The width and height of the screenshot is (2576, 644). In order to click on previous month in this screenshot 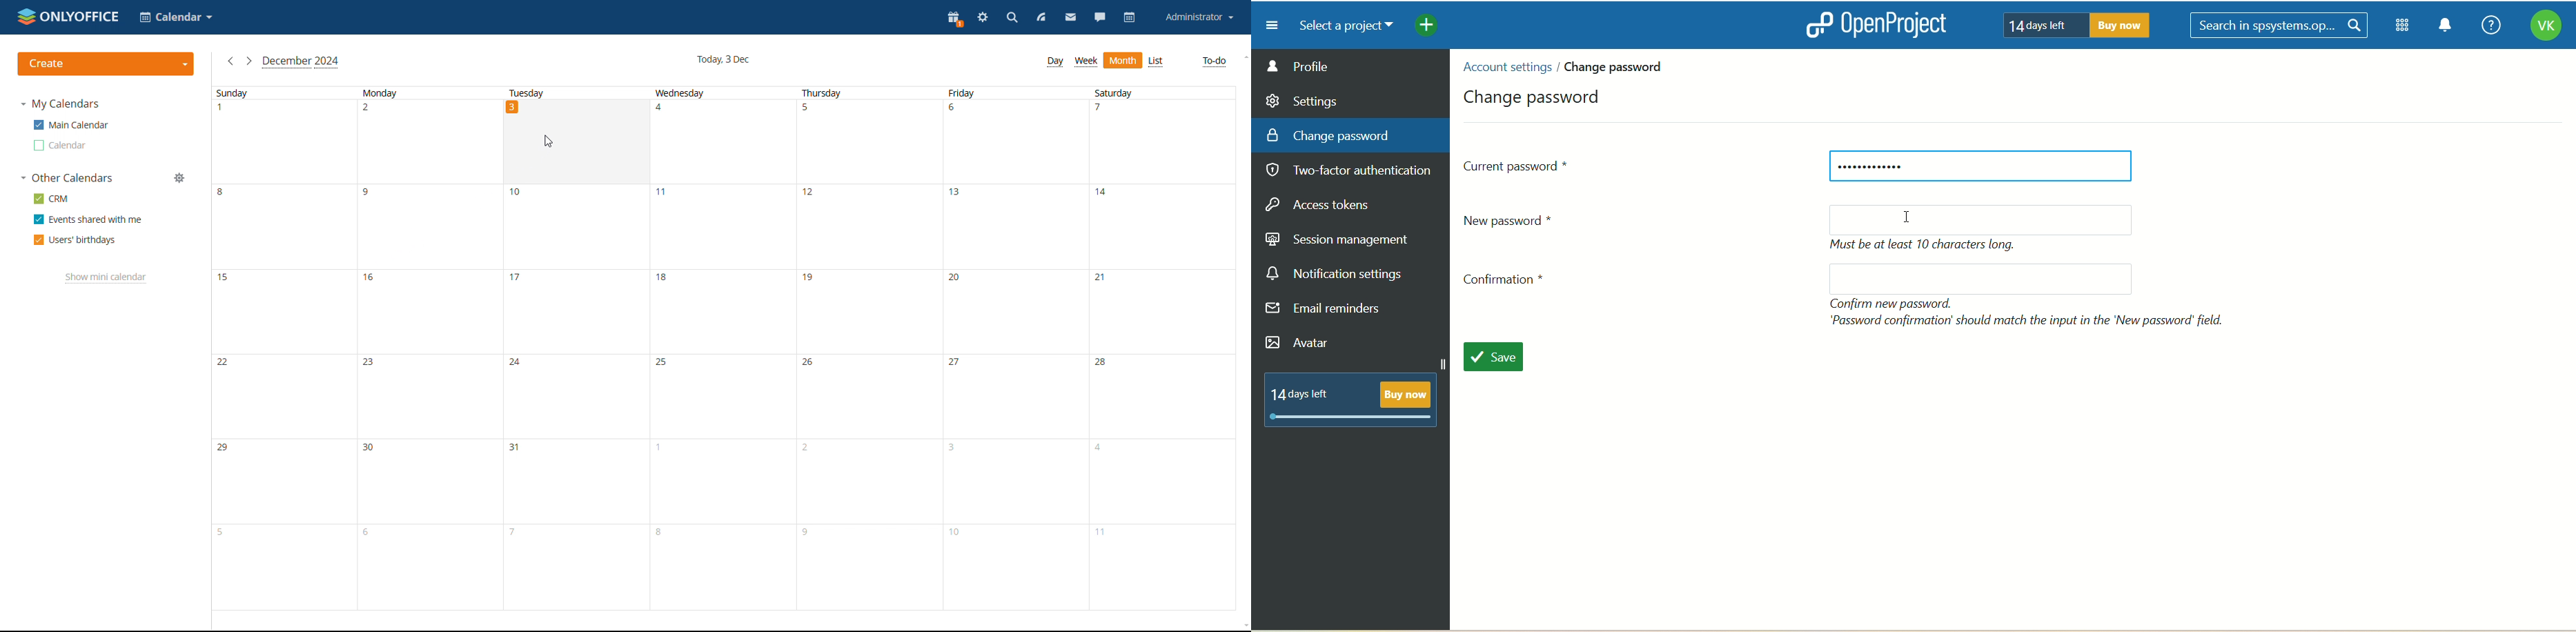, I will do `click(231, 62)`.